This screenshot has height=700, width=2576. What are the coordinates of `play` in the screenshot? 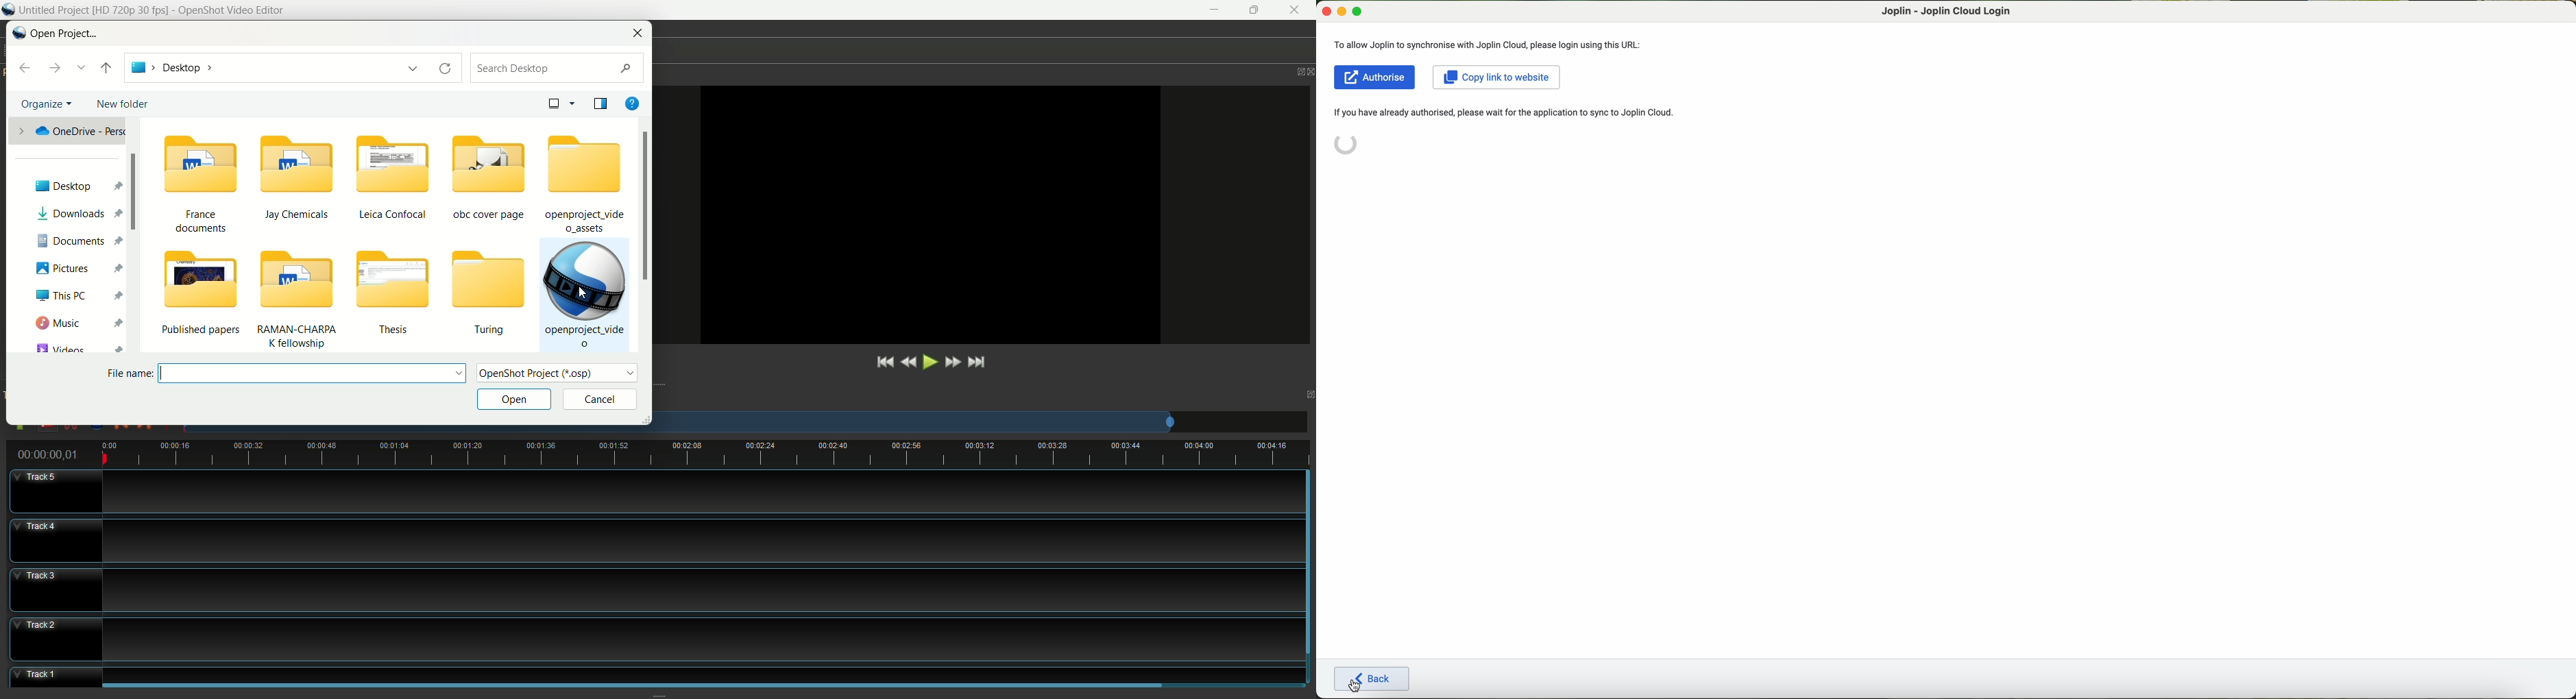 It's located at (927, 363).